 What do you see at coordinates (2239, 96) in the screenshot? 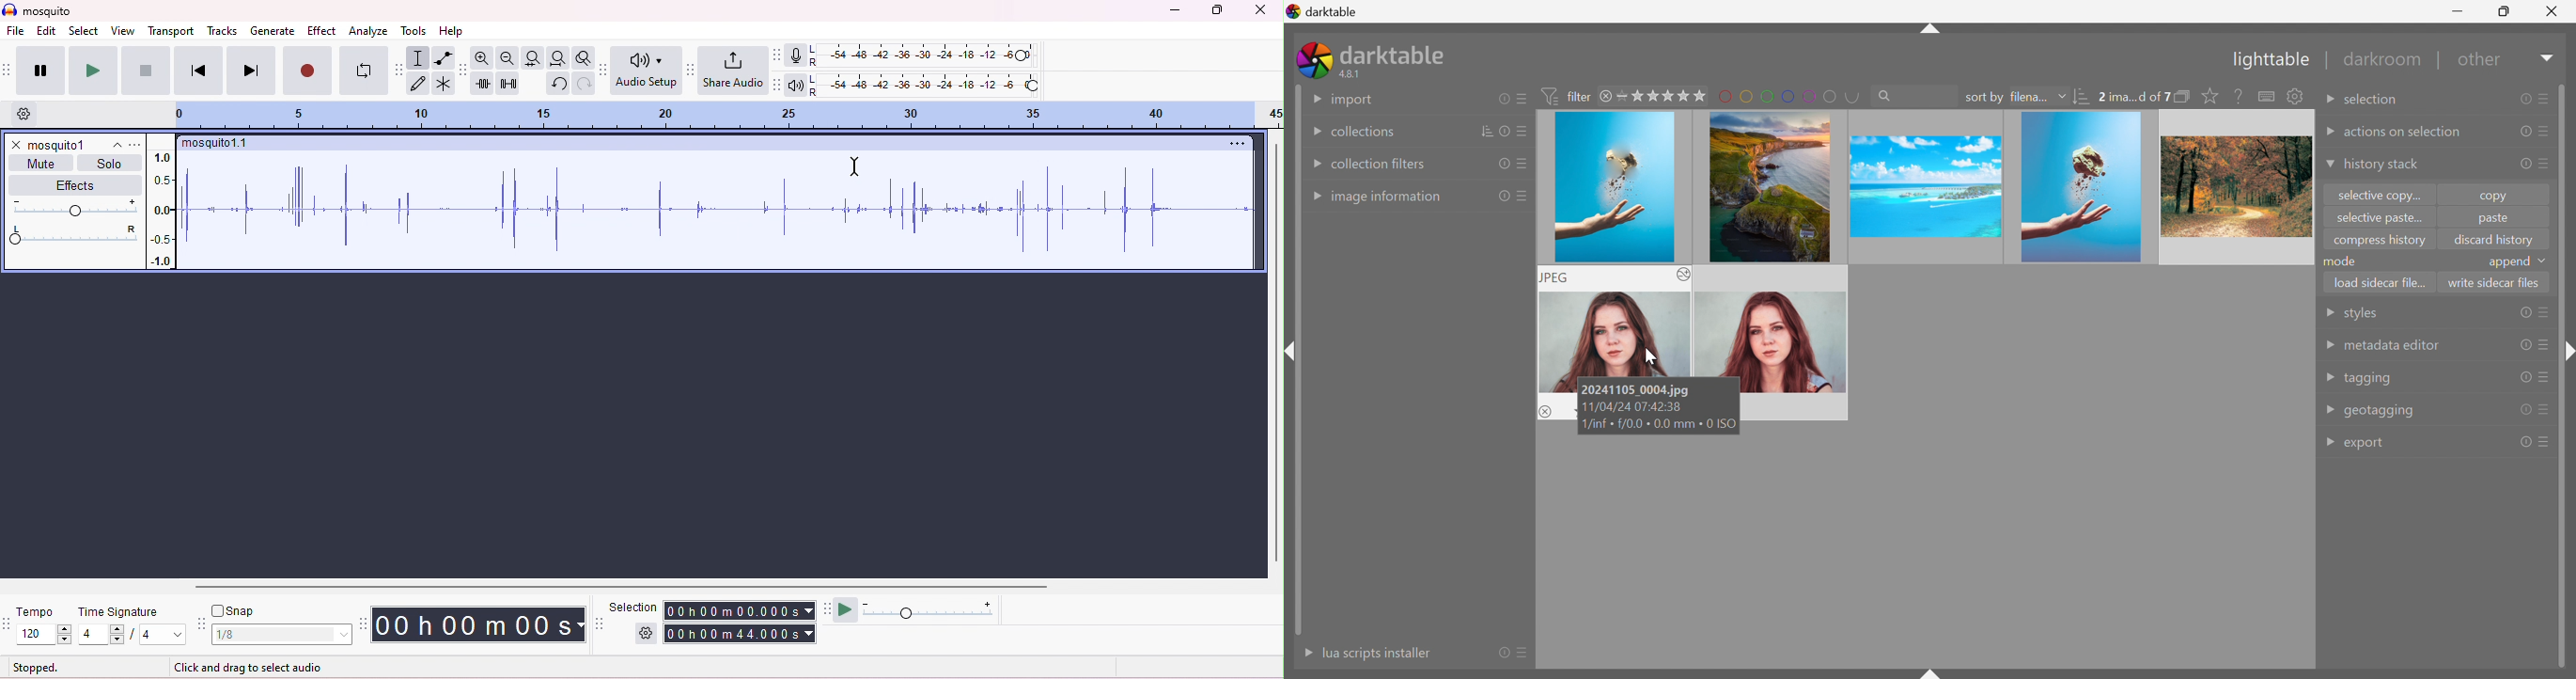
I see `enable this then click on a control element to see its online help` at bounding box center [2239, 96].